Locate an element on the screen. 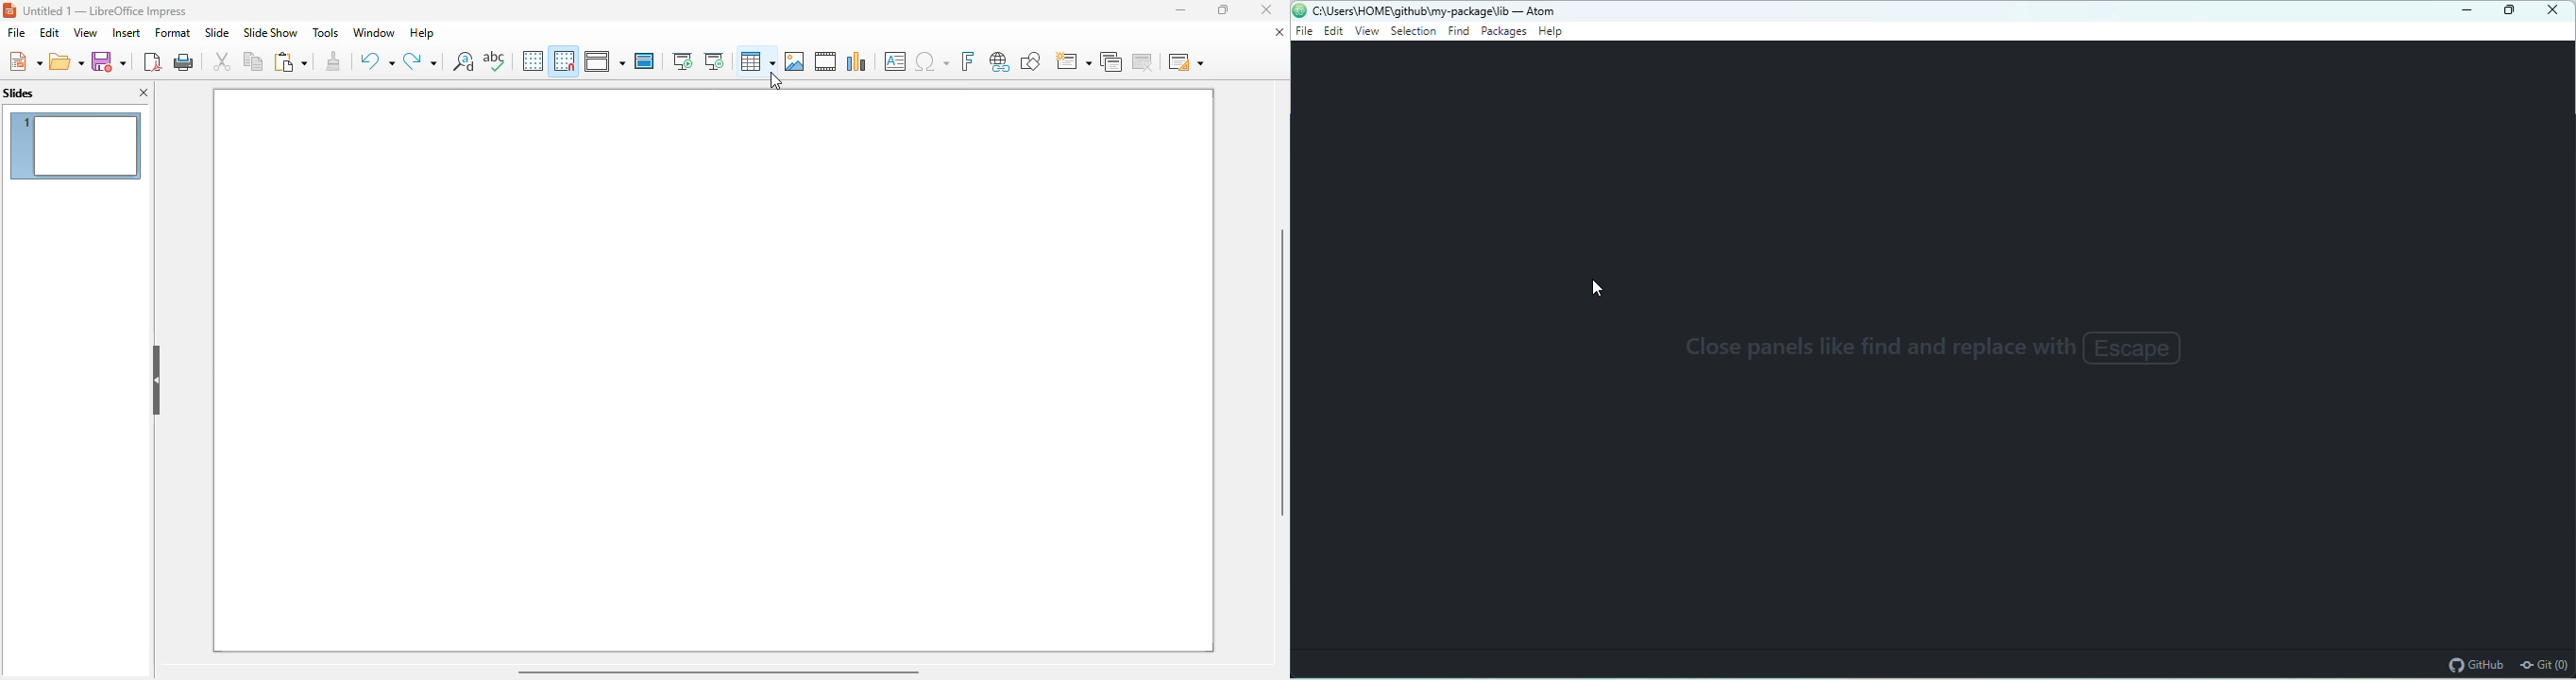 This screenshot has width=2576, height=700. paste is located at coordinates (291, 61).